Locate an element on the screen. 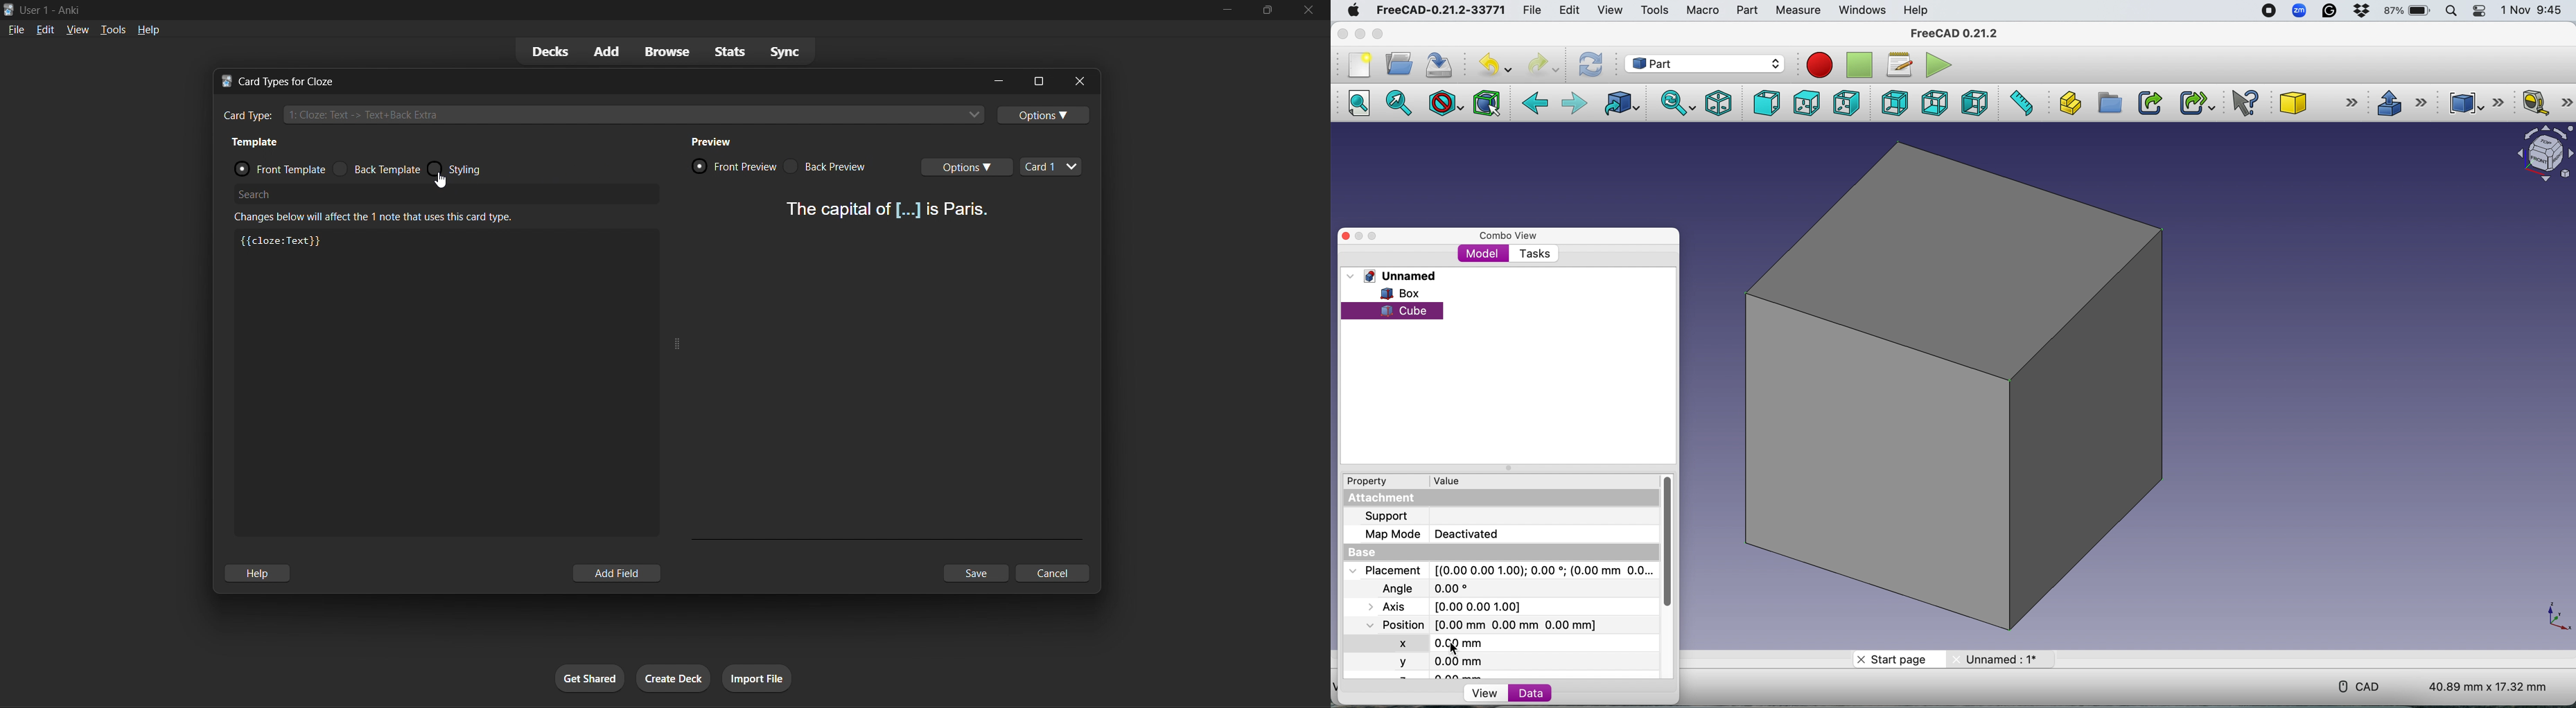  card back preview is located at coordinates (829, 167).